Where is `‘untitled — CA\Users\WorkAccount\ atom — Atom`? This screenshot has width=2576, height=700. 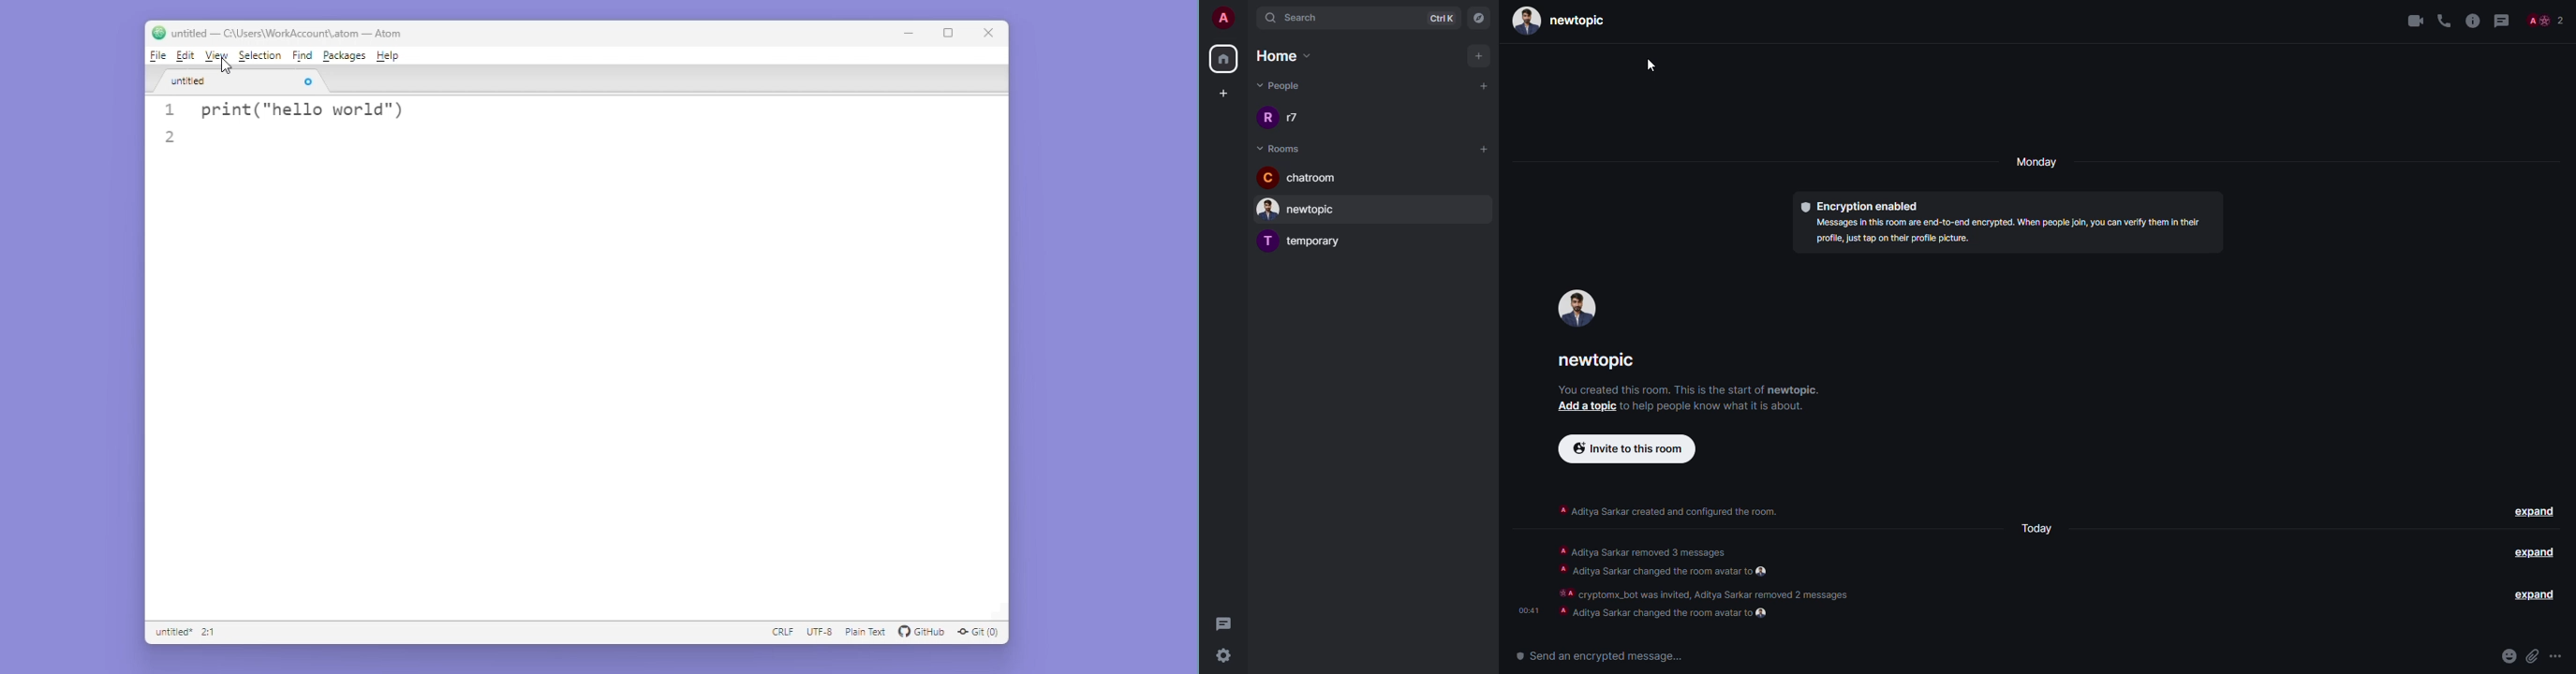 ‘untitled — CA\Users\WorkAccount\ atom — Atom is located at coordinates (276, 33).